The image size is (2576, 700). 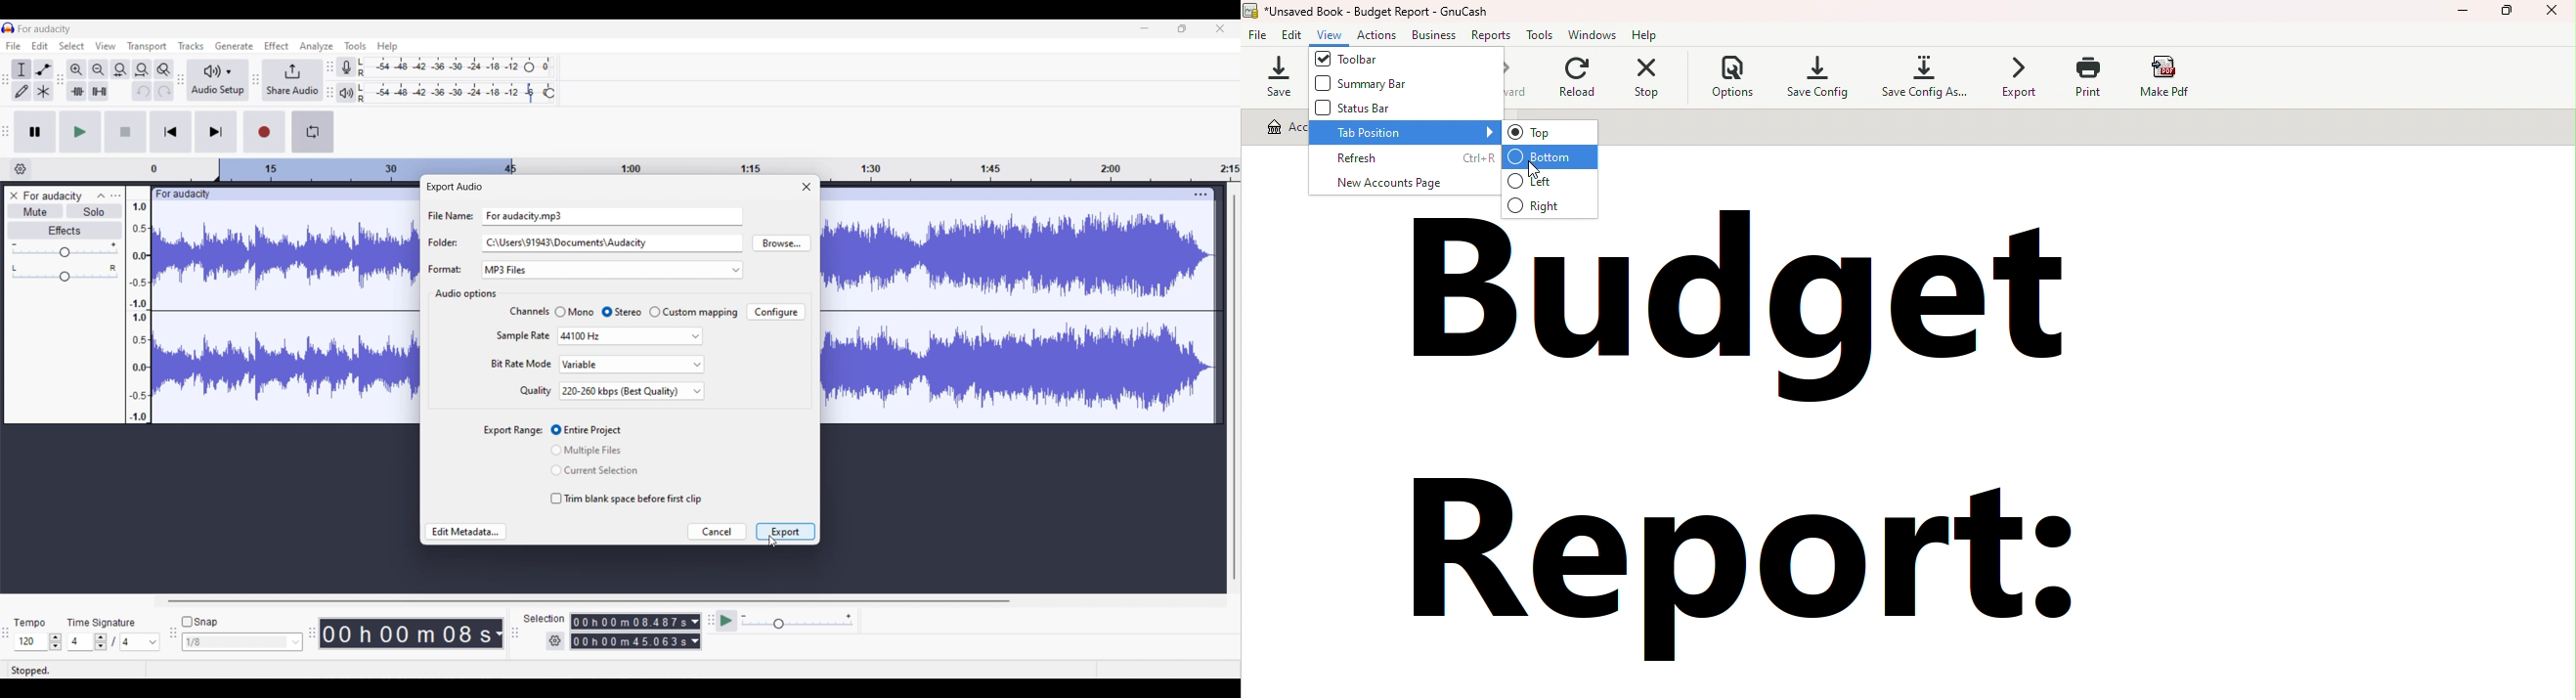 I want to click on Record/Record new track, so click(x=265, y=132).